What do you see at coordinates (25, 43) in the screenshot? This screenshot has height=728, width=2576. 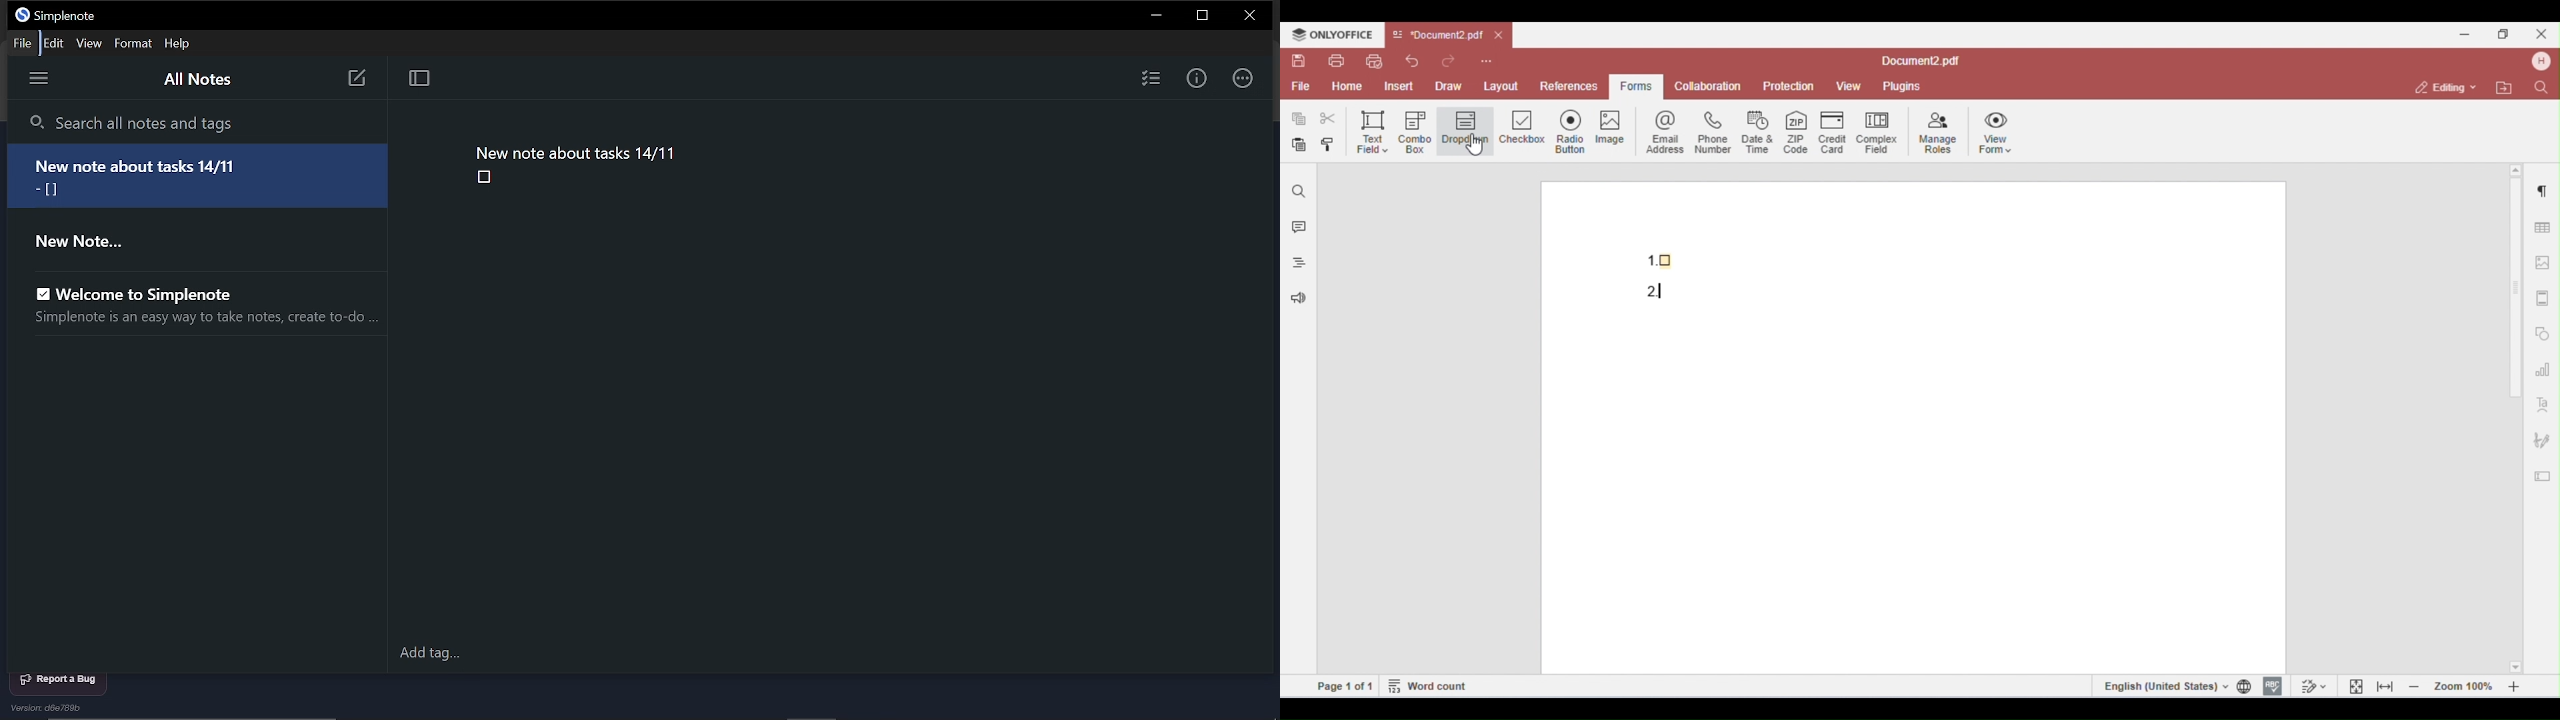 I see `File` at bounding box center [25, 43].